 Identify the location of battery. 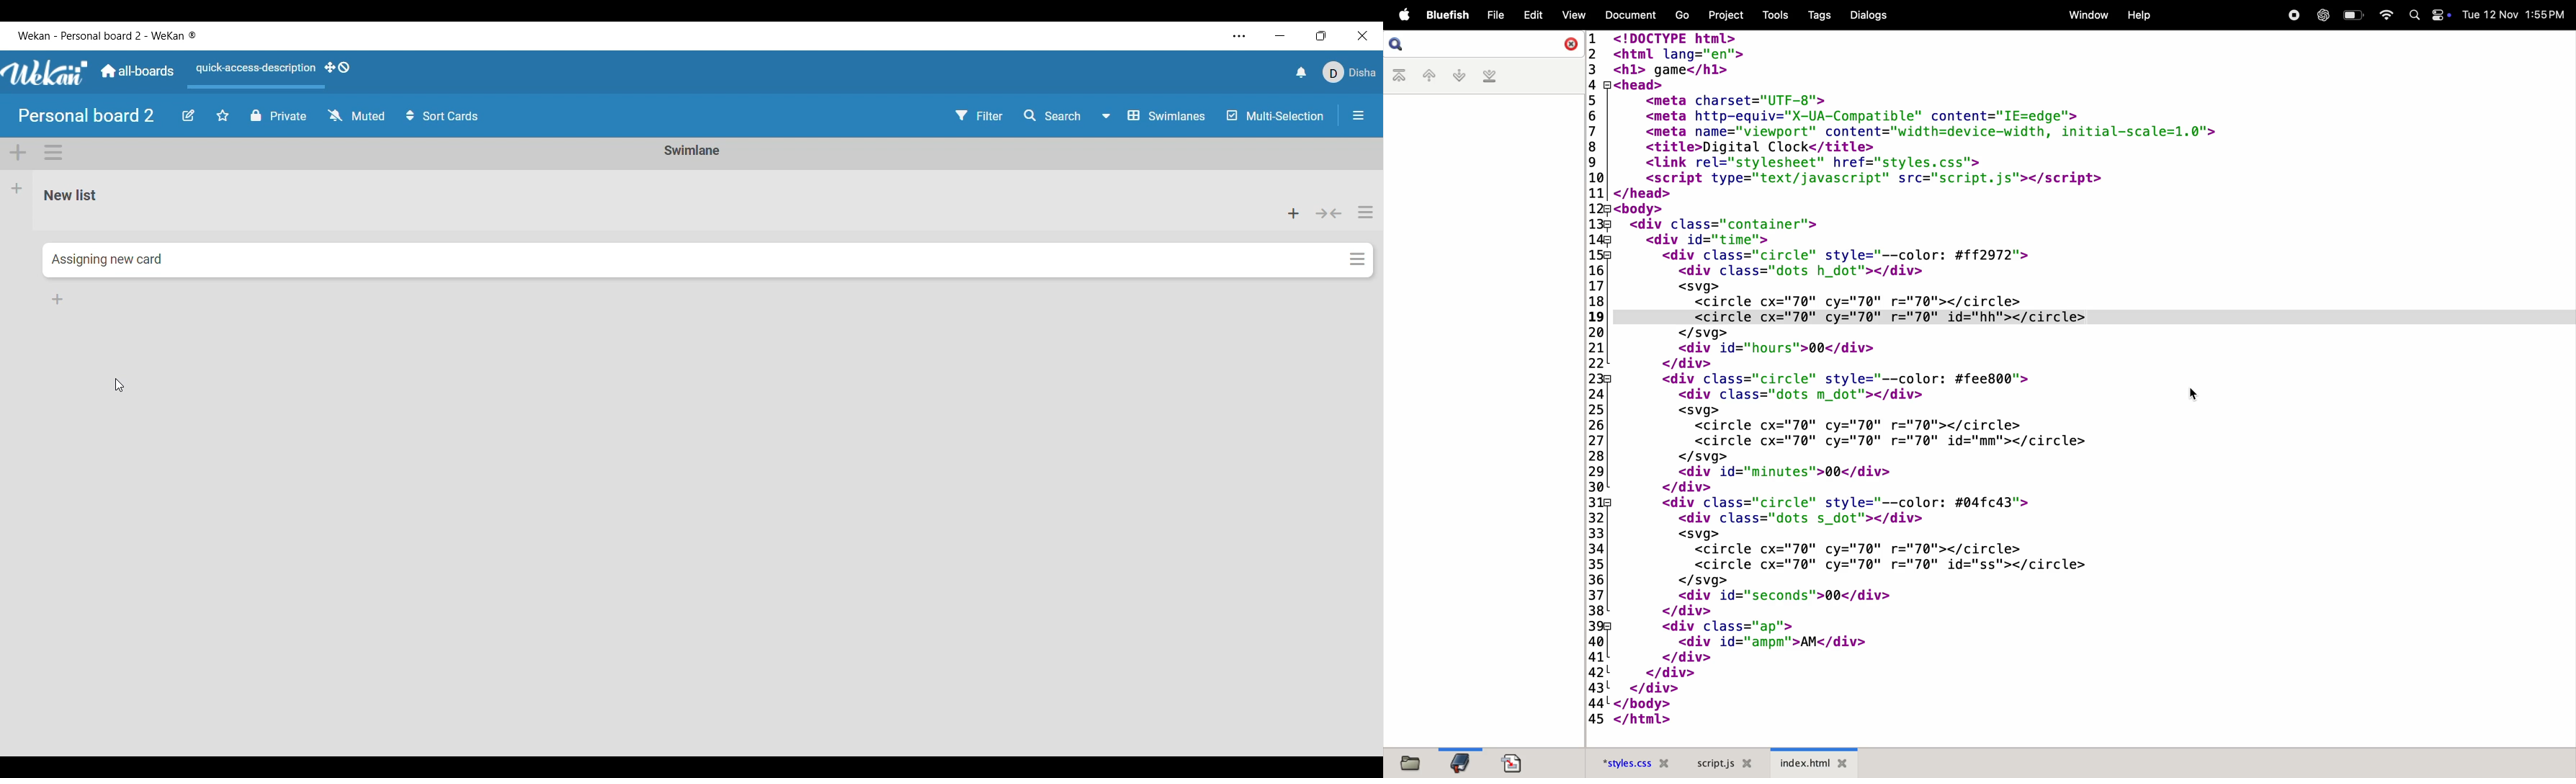
(2351, 15).